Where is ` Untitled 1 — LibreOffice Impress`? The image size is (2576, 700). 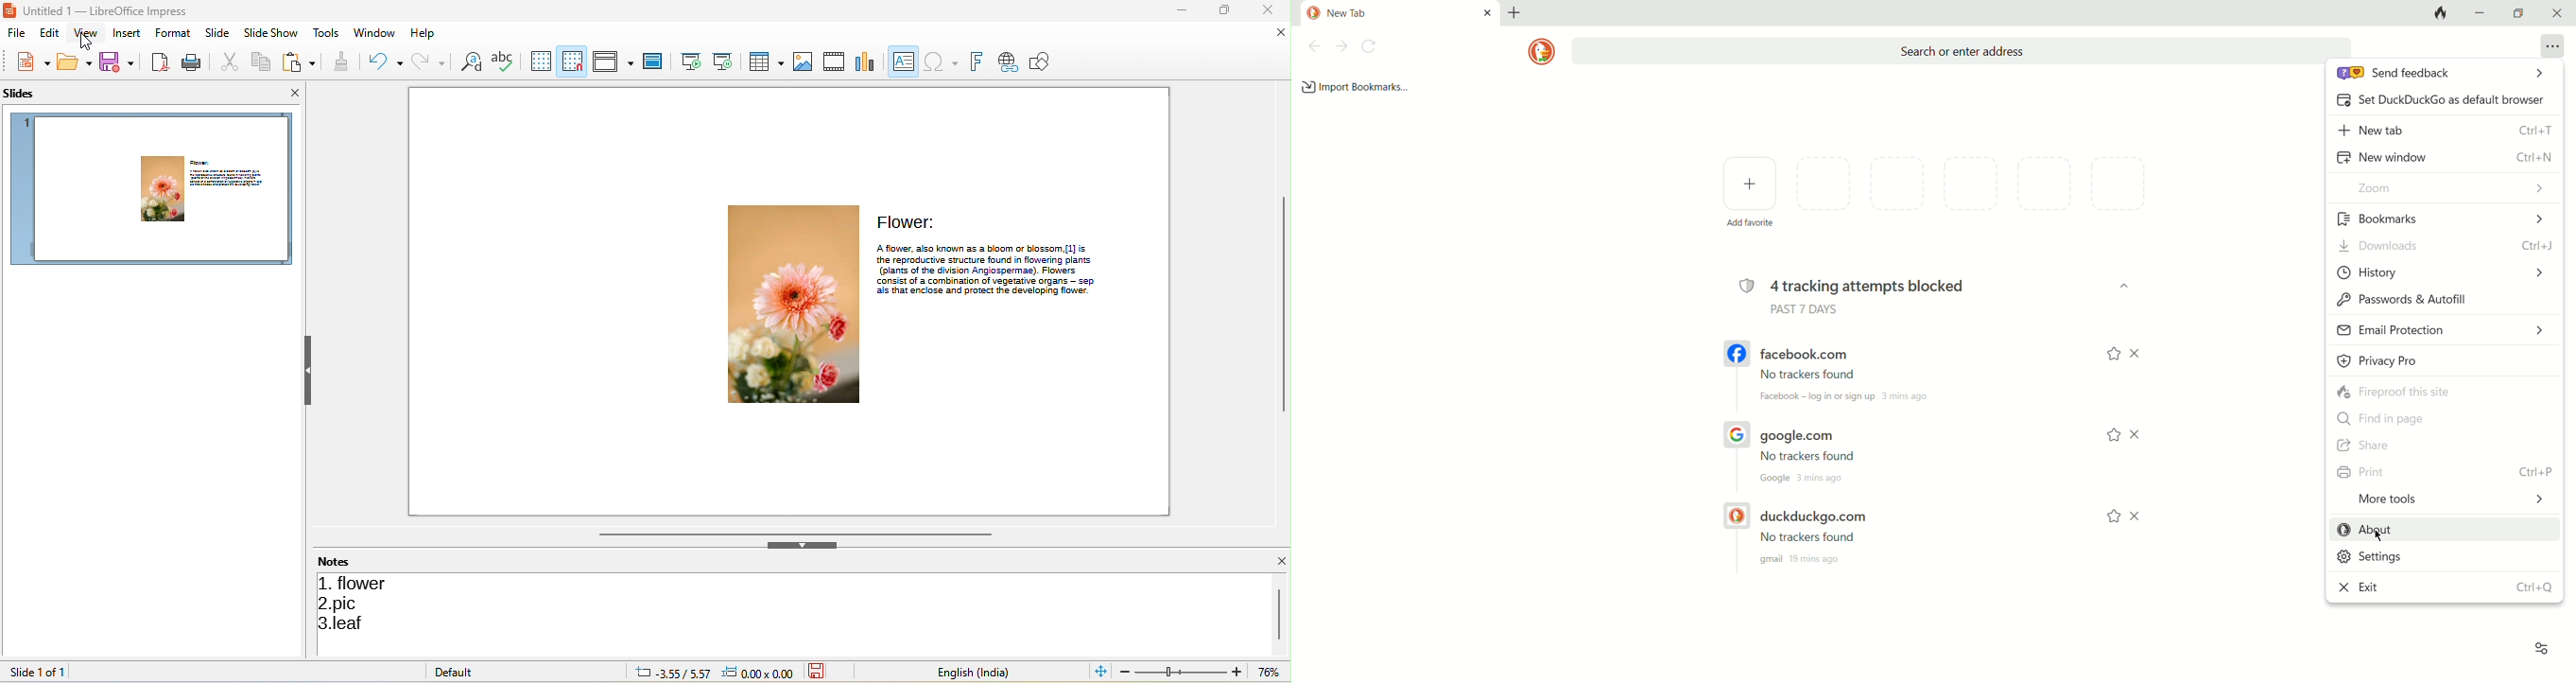  Untitled 1 — LibreOffice Impress is located at coordinates (99, 10).